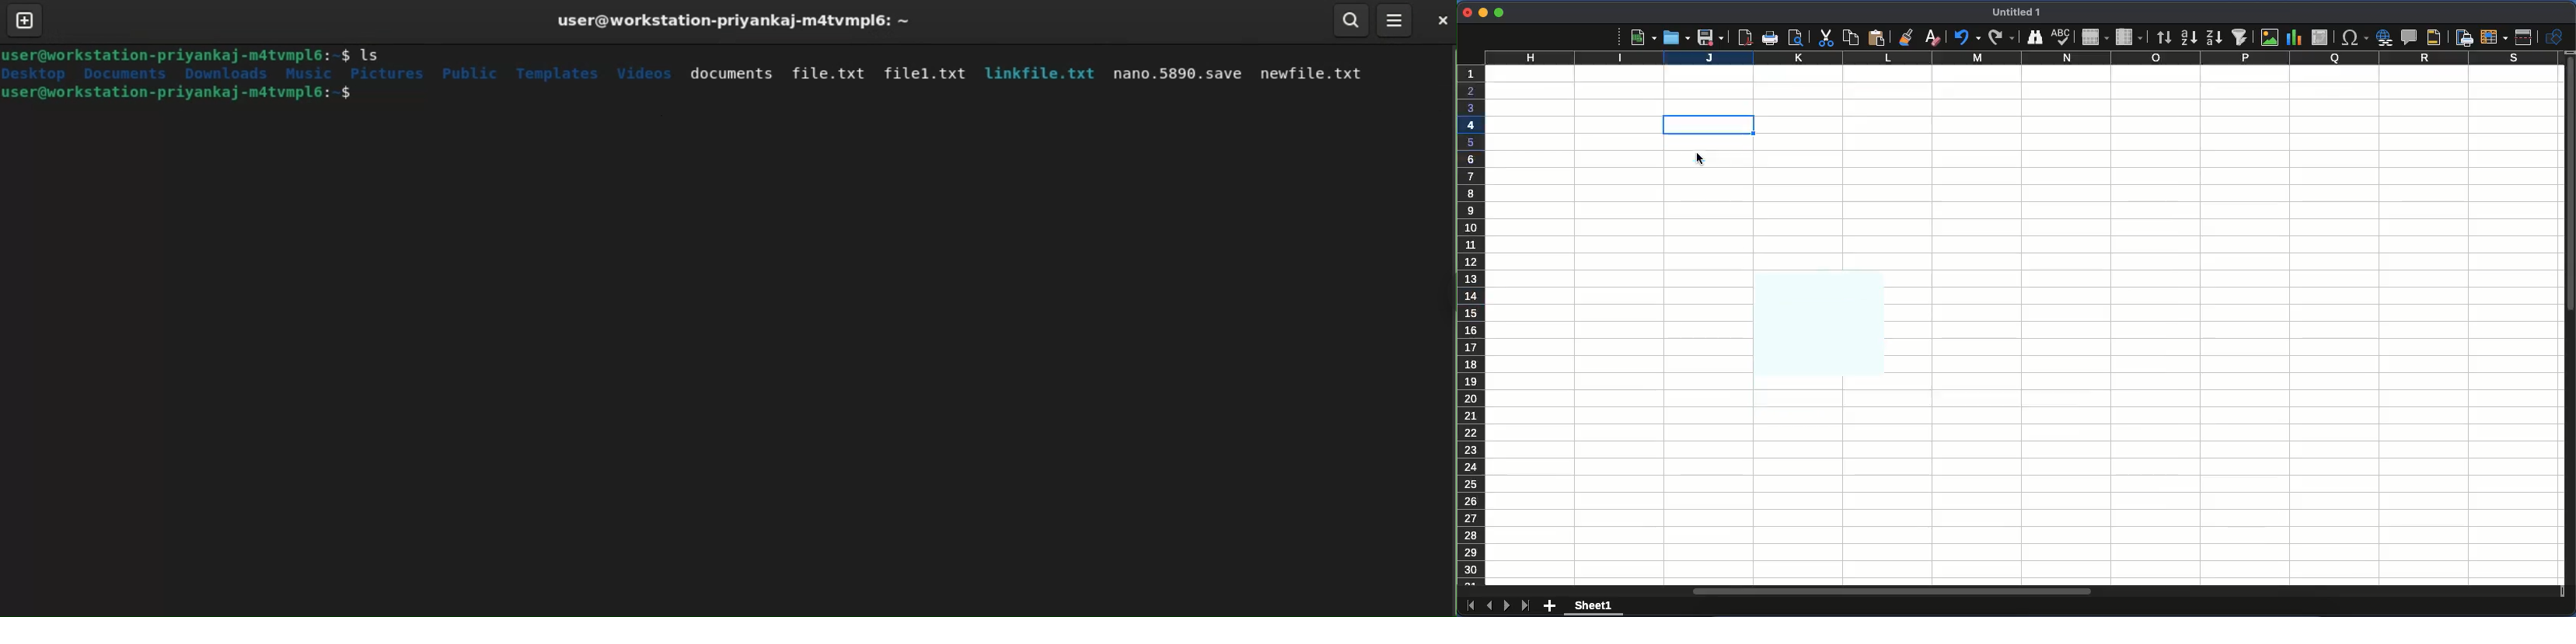 The width and height of the screenshot is (2576, 644). What do you see at coordinates (2130, 37) in the screenshot?
I see `column` at bounding box center [2130, 37].